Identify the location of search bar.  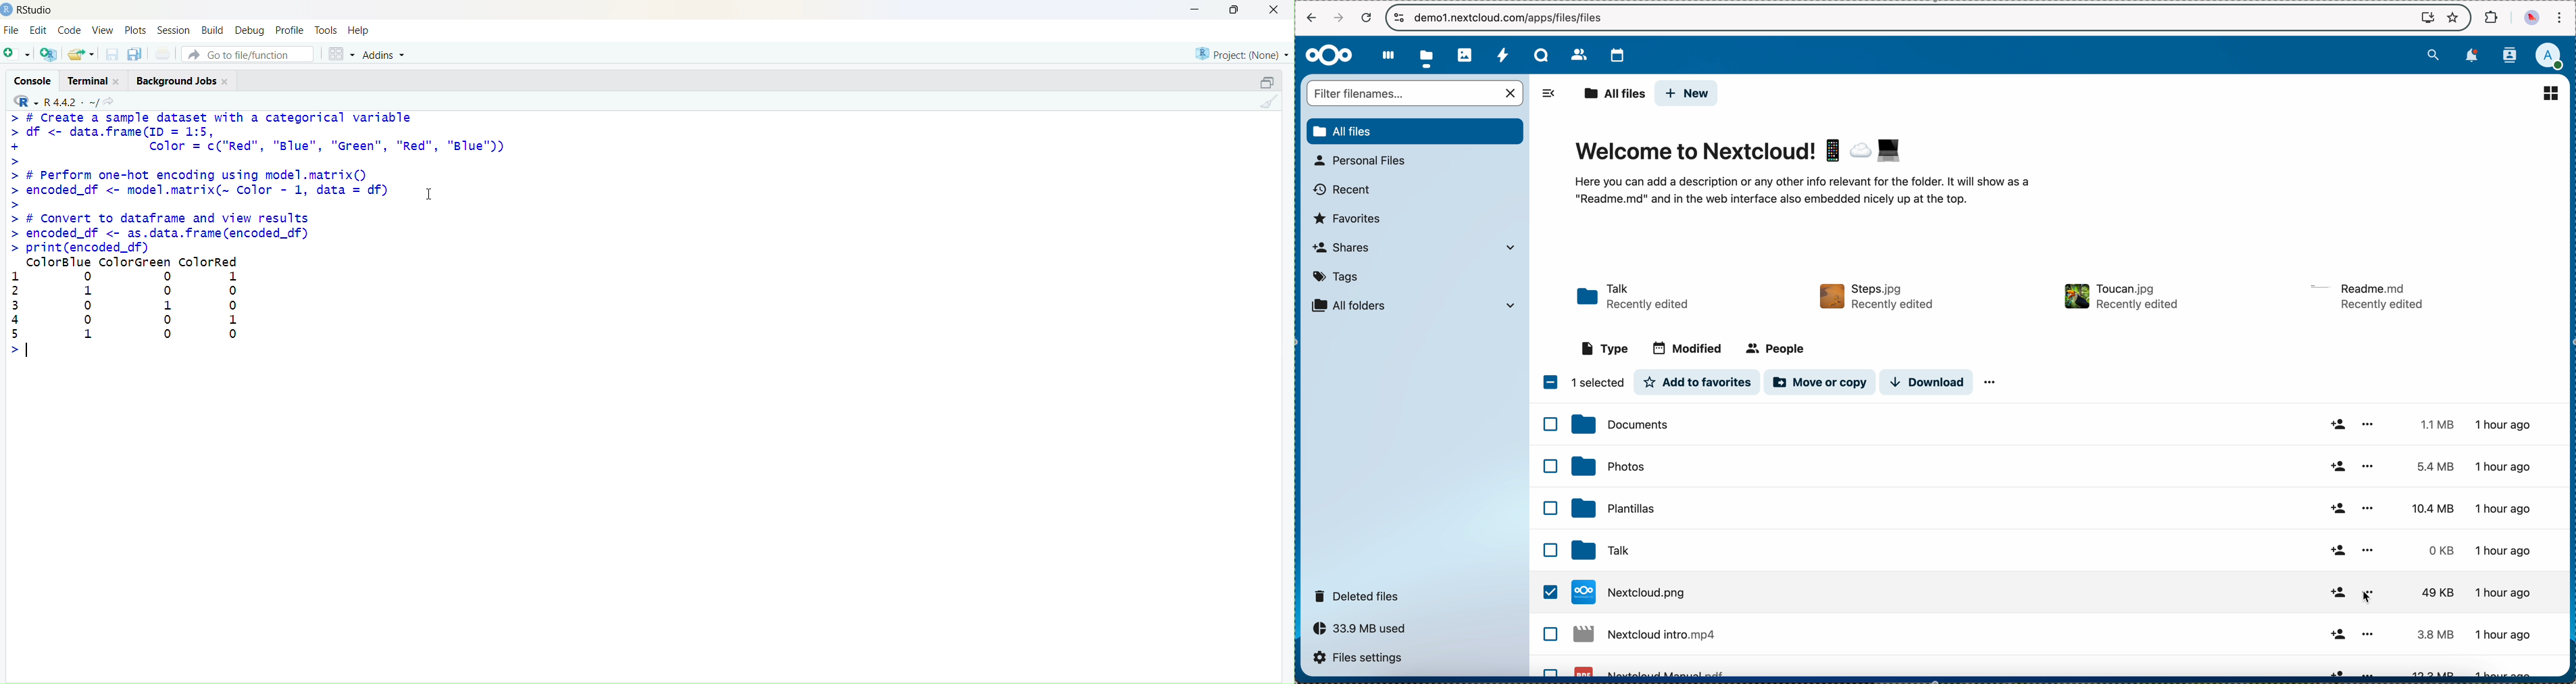
(1416, 94).